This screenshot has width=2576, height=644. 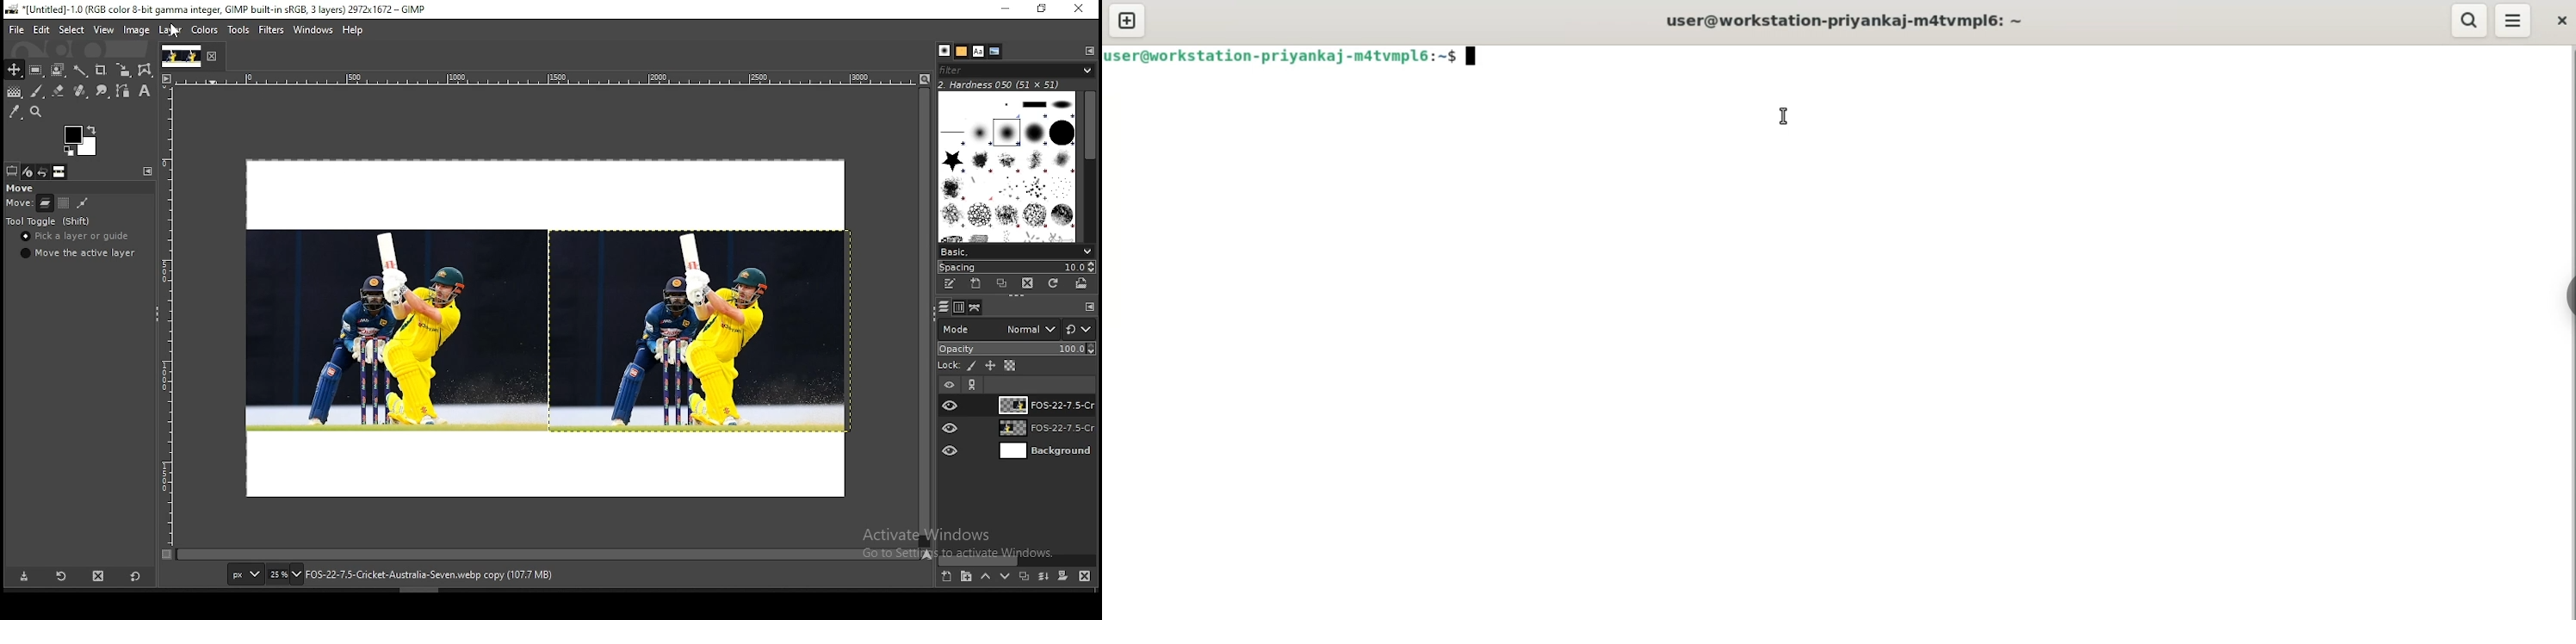 I want to click on text, so click(x=429, y=575).